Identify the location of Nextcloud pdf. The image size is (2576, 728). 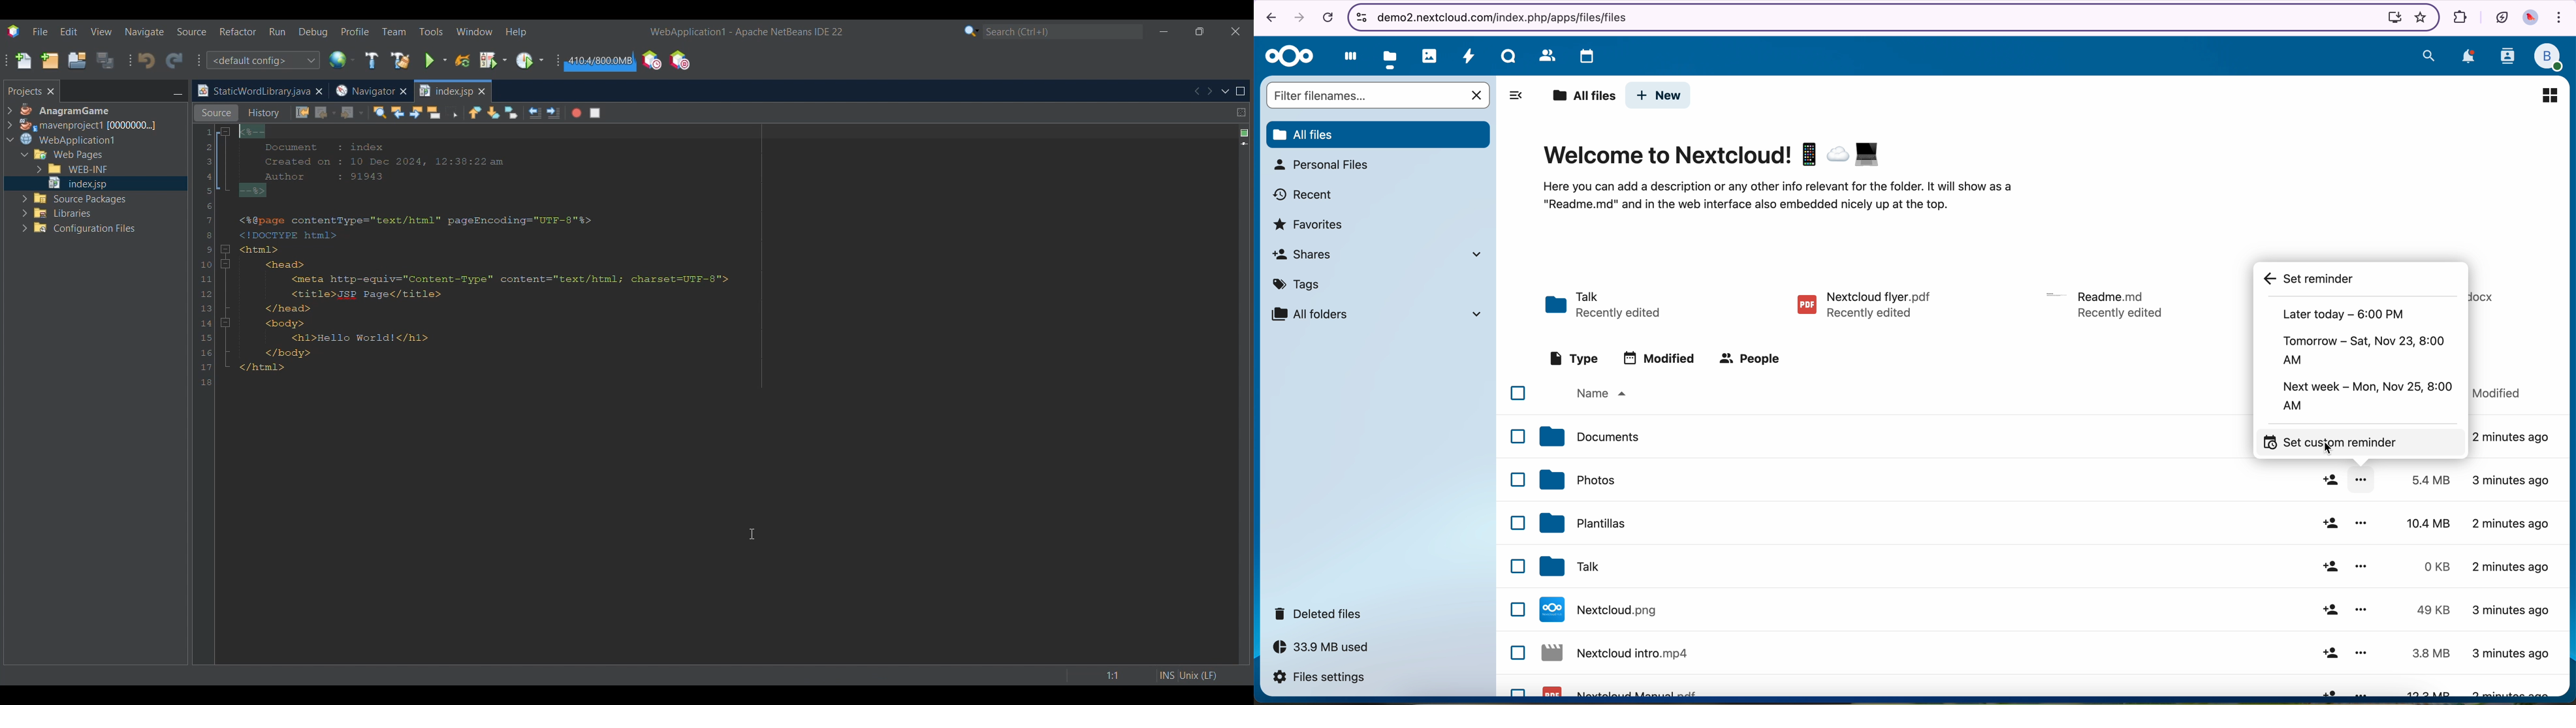
(1624, 689).